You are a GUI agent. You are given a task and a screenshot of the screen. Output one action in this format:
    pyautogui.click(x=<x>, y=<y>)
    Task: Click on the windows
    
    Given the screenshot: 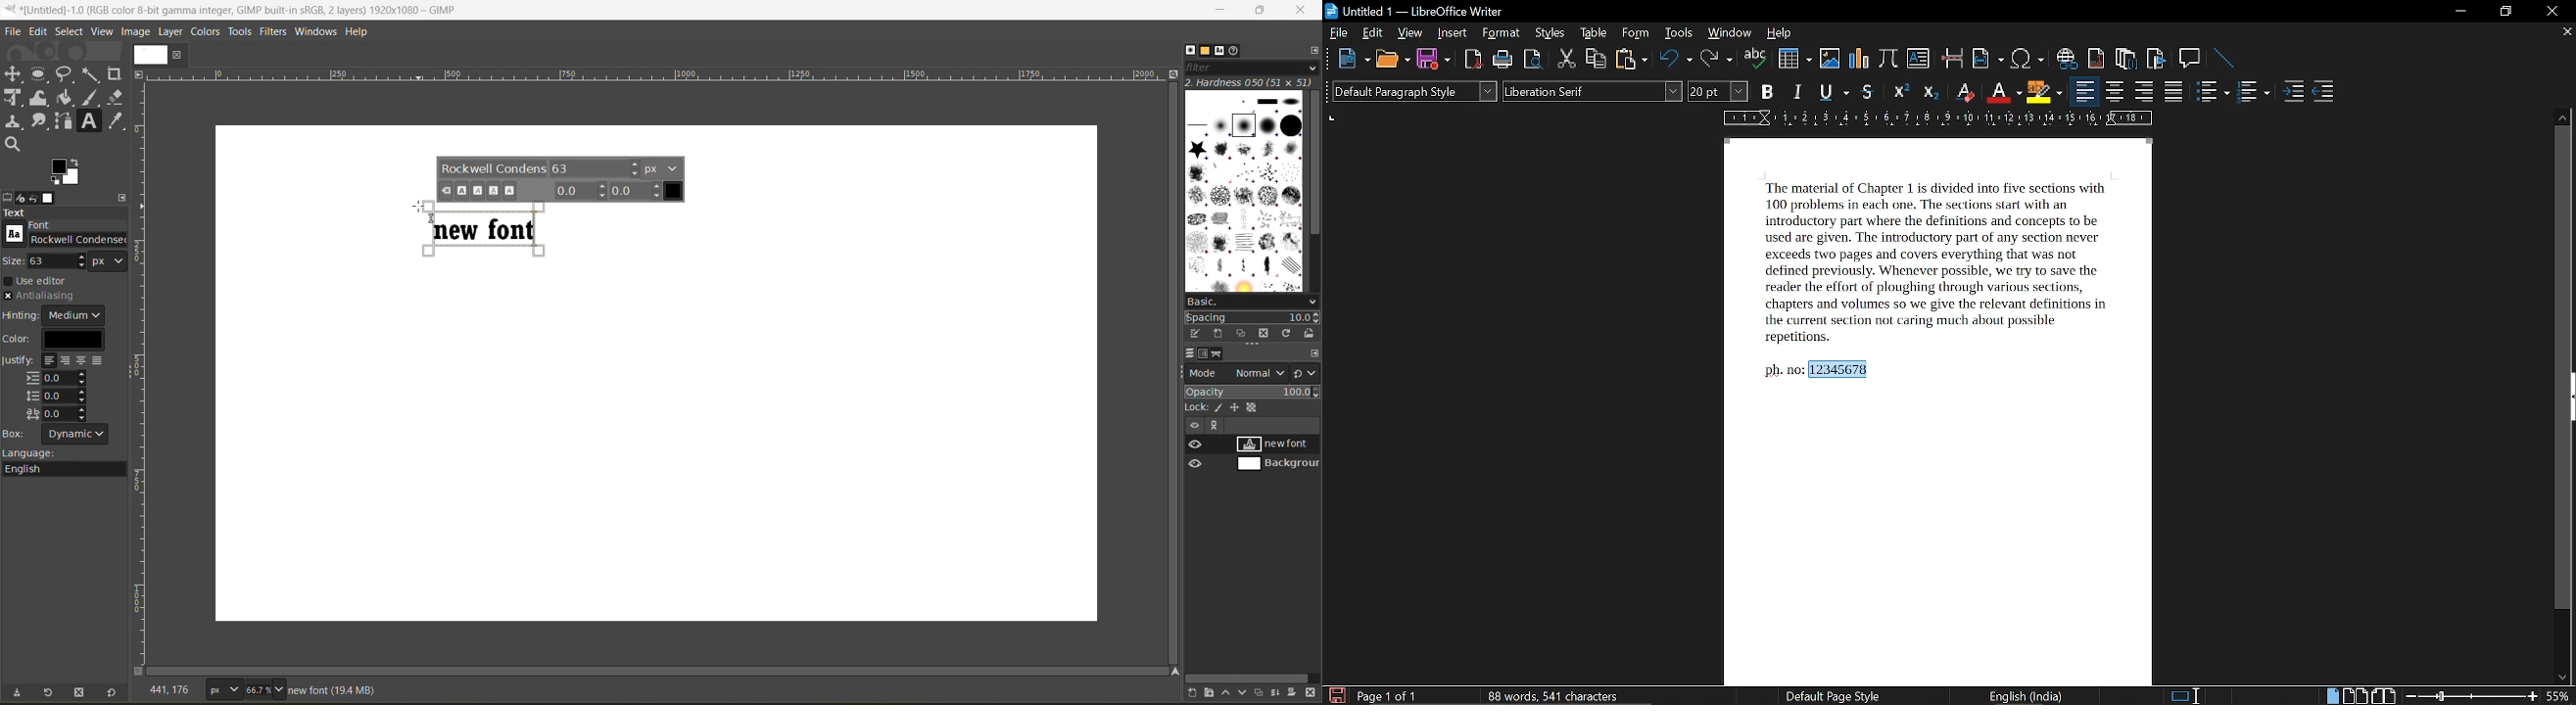 What is the action you would take?
    pyautogui.click(x=319, y=31)
    